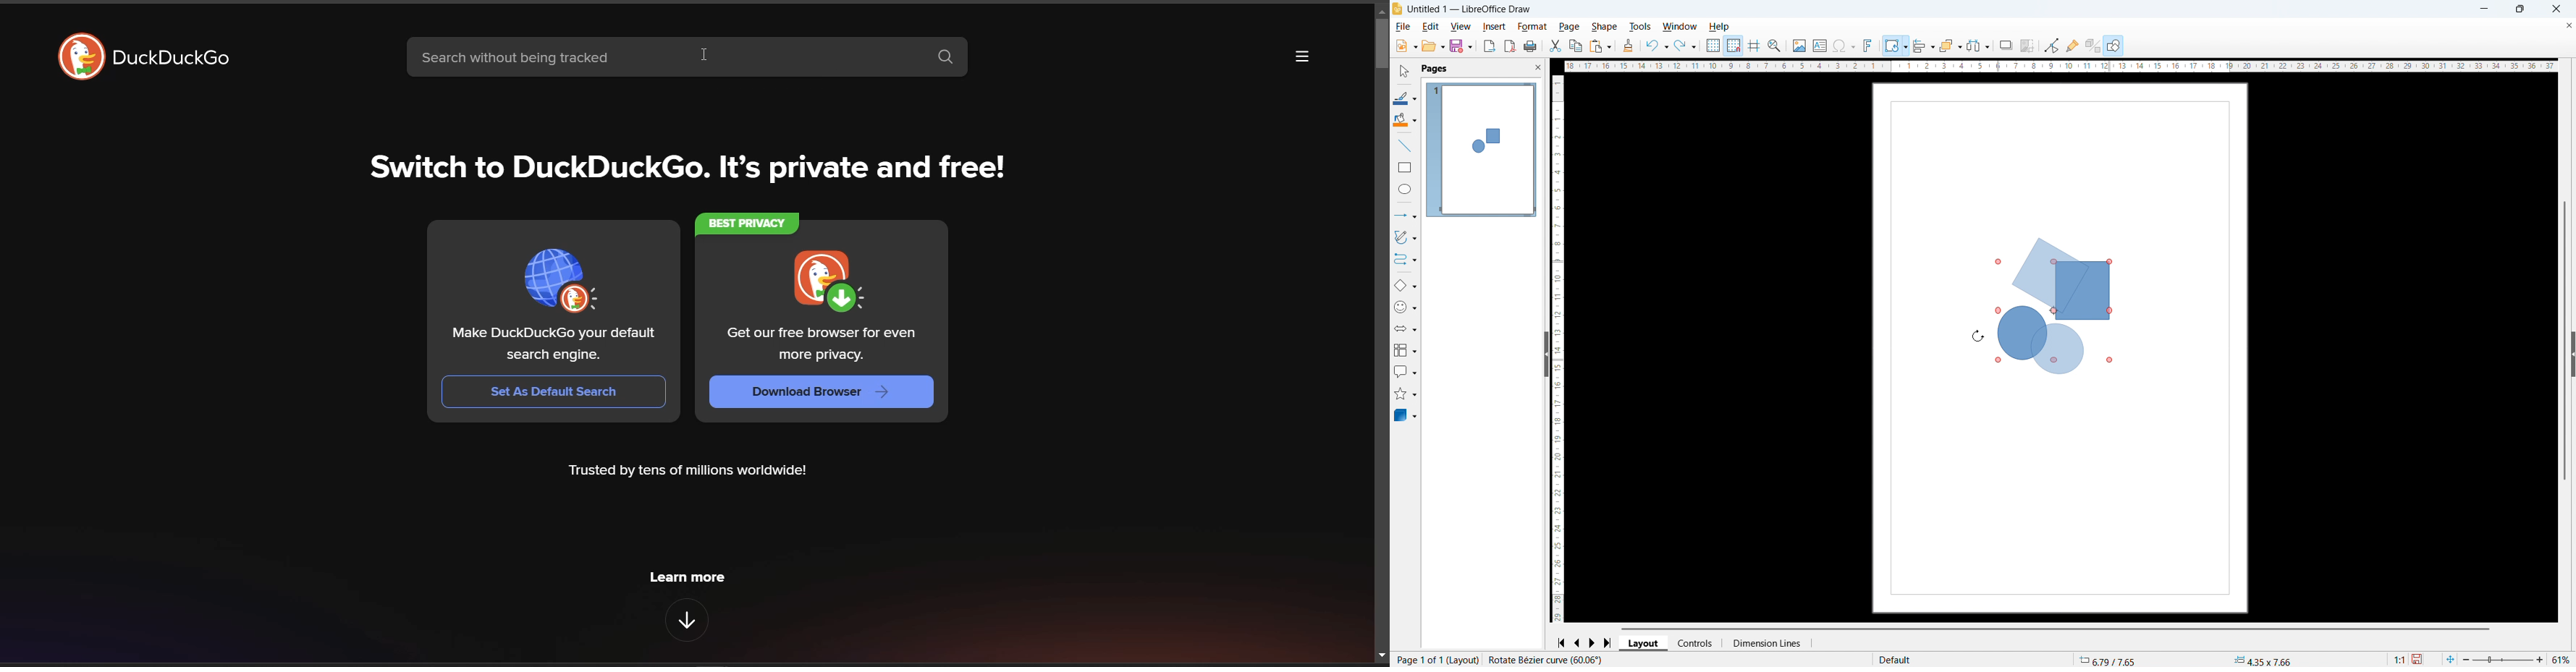 Image resolution: width=2576 pixels, height=672 pixels. Describe the element at coordinates (1405, 72) in the screenshot. I see `select ` at that location.